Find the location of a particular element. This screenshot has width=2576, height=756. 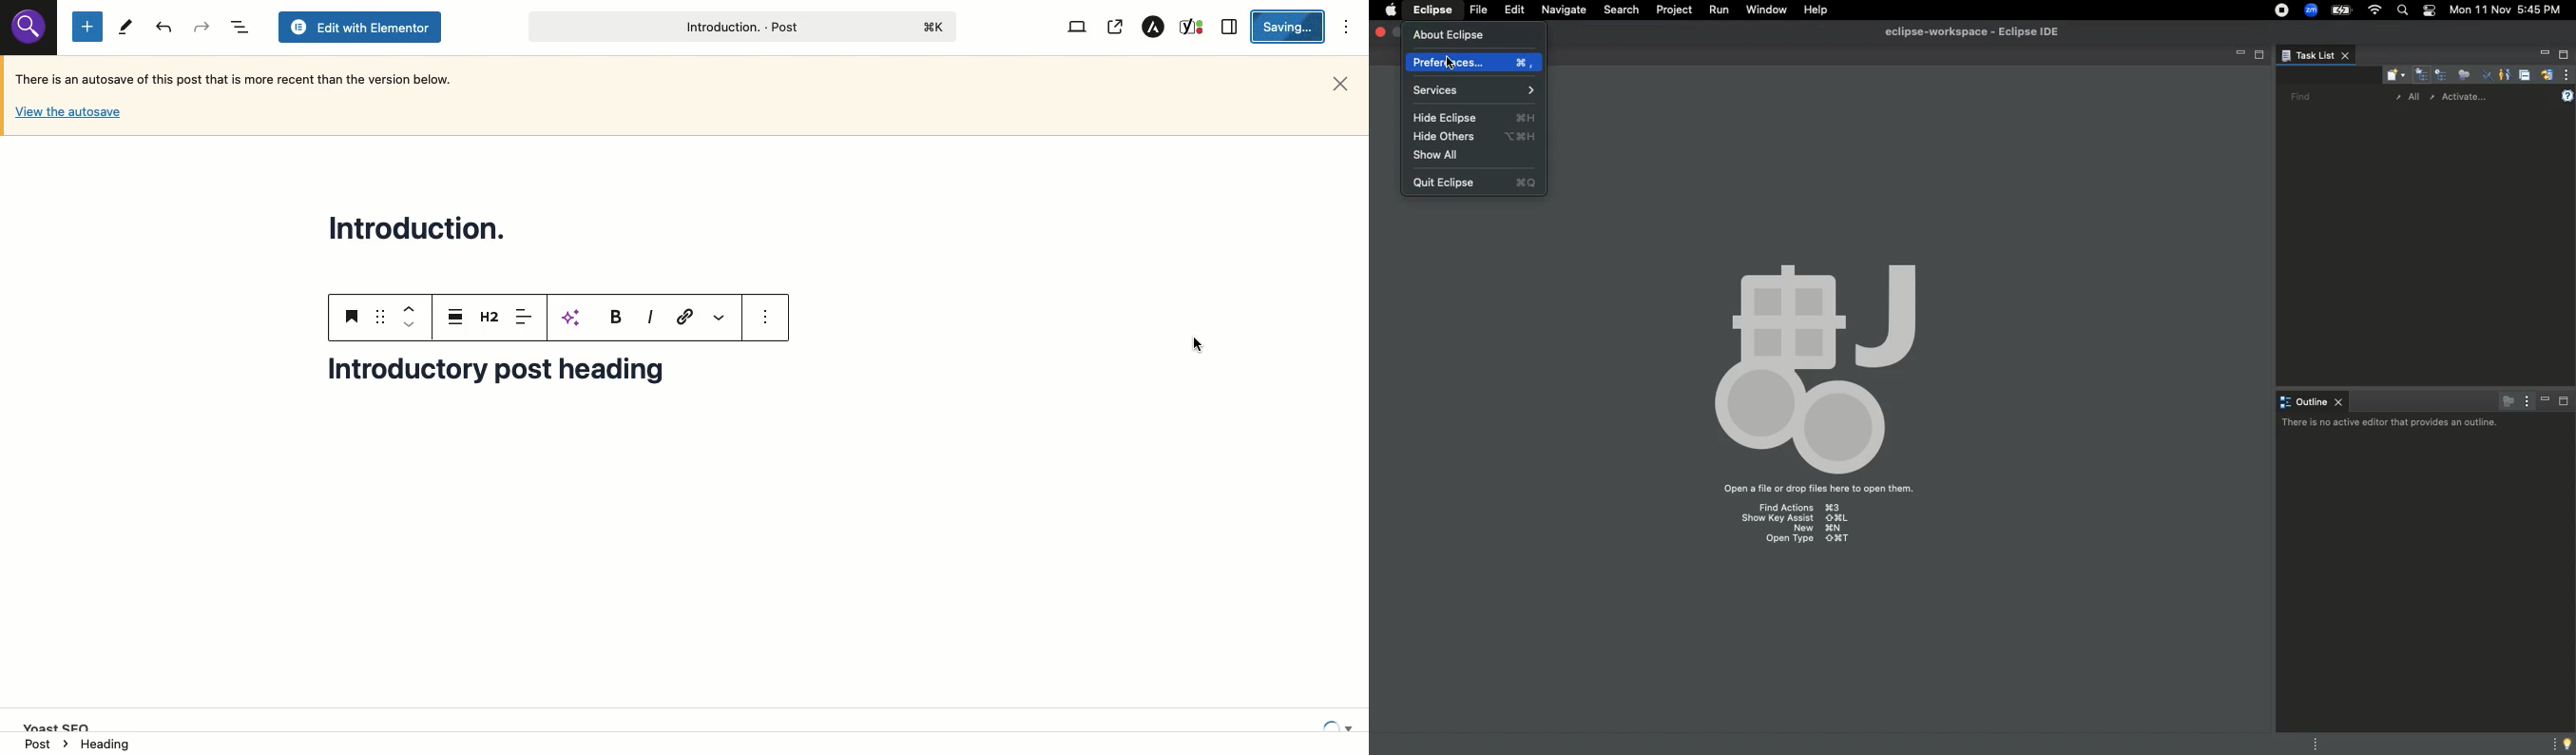

eclipse-workspace-Eclipse IDE is located at coordinates (1969, 33).